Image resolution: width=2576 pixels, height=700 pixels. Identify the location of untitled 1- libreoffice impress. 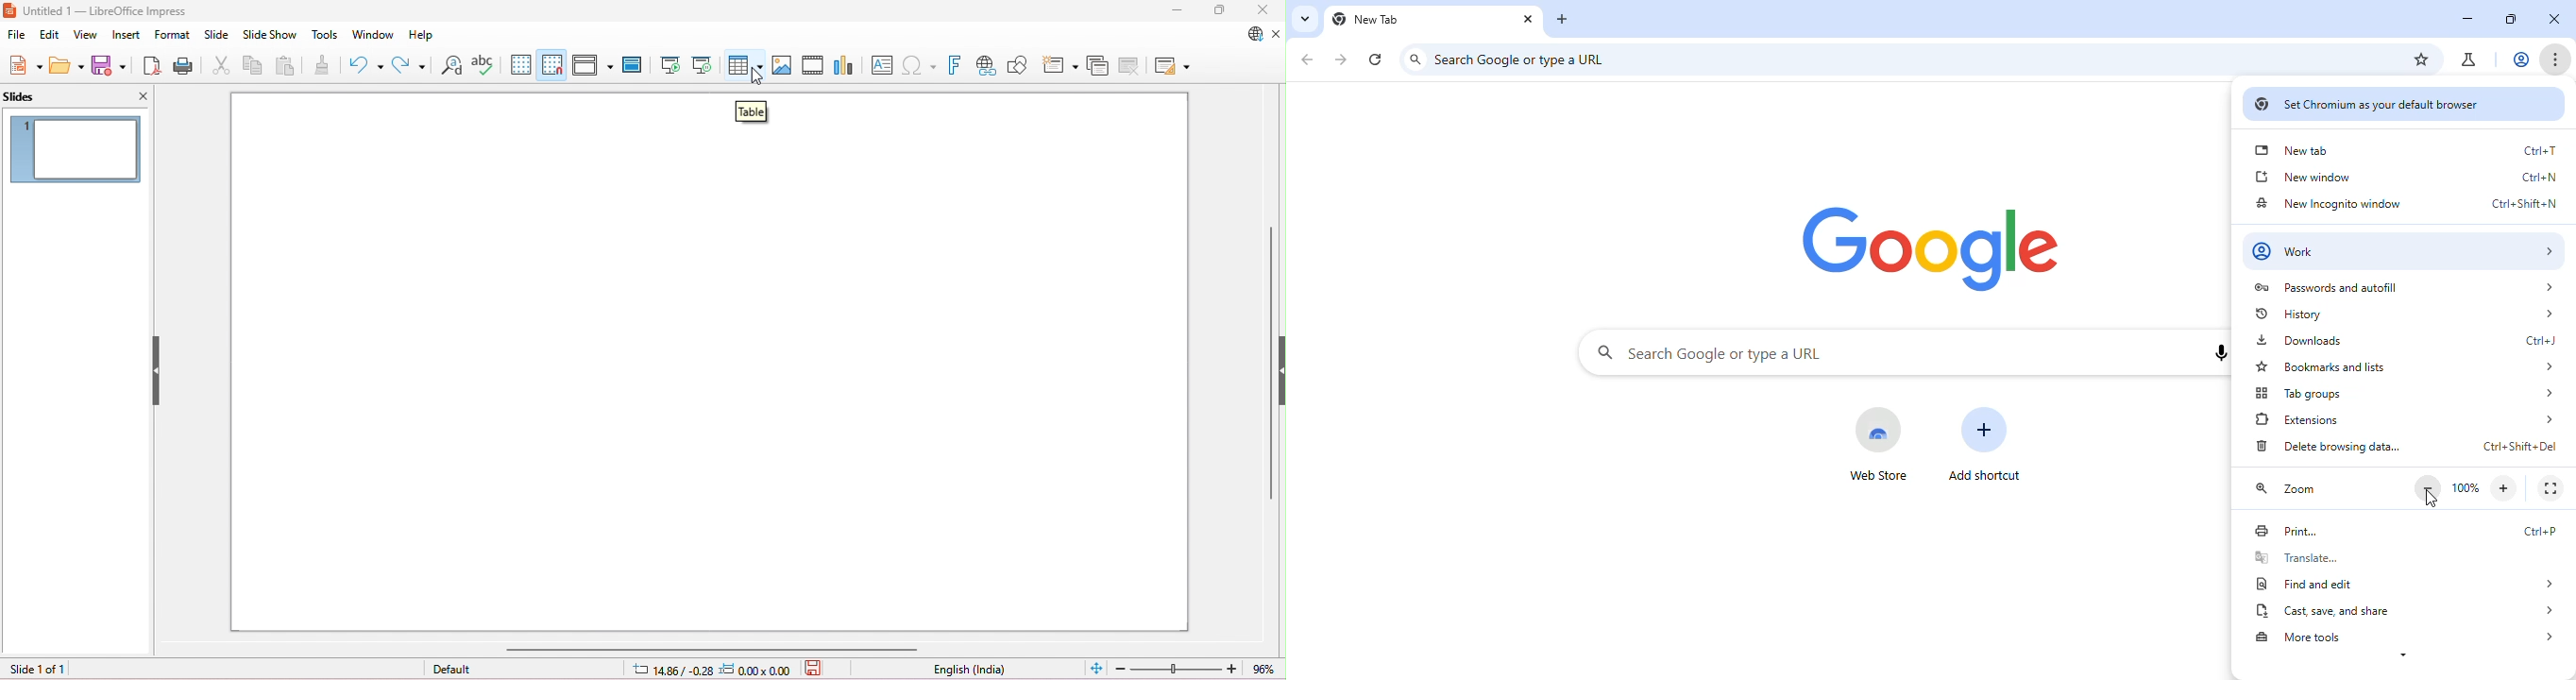
(96, 10).